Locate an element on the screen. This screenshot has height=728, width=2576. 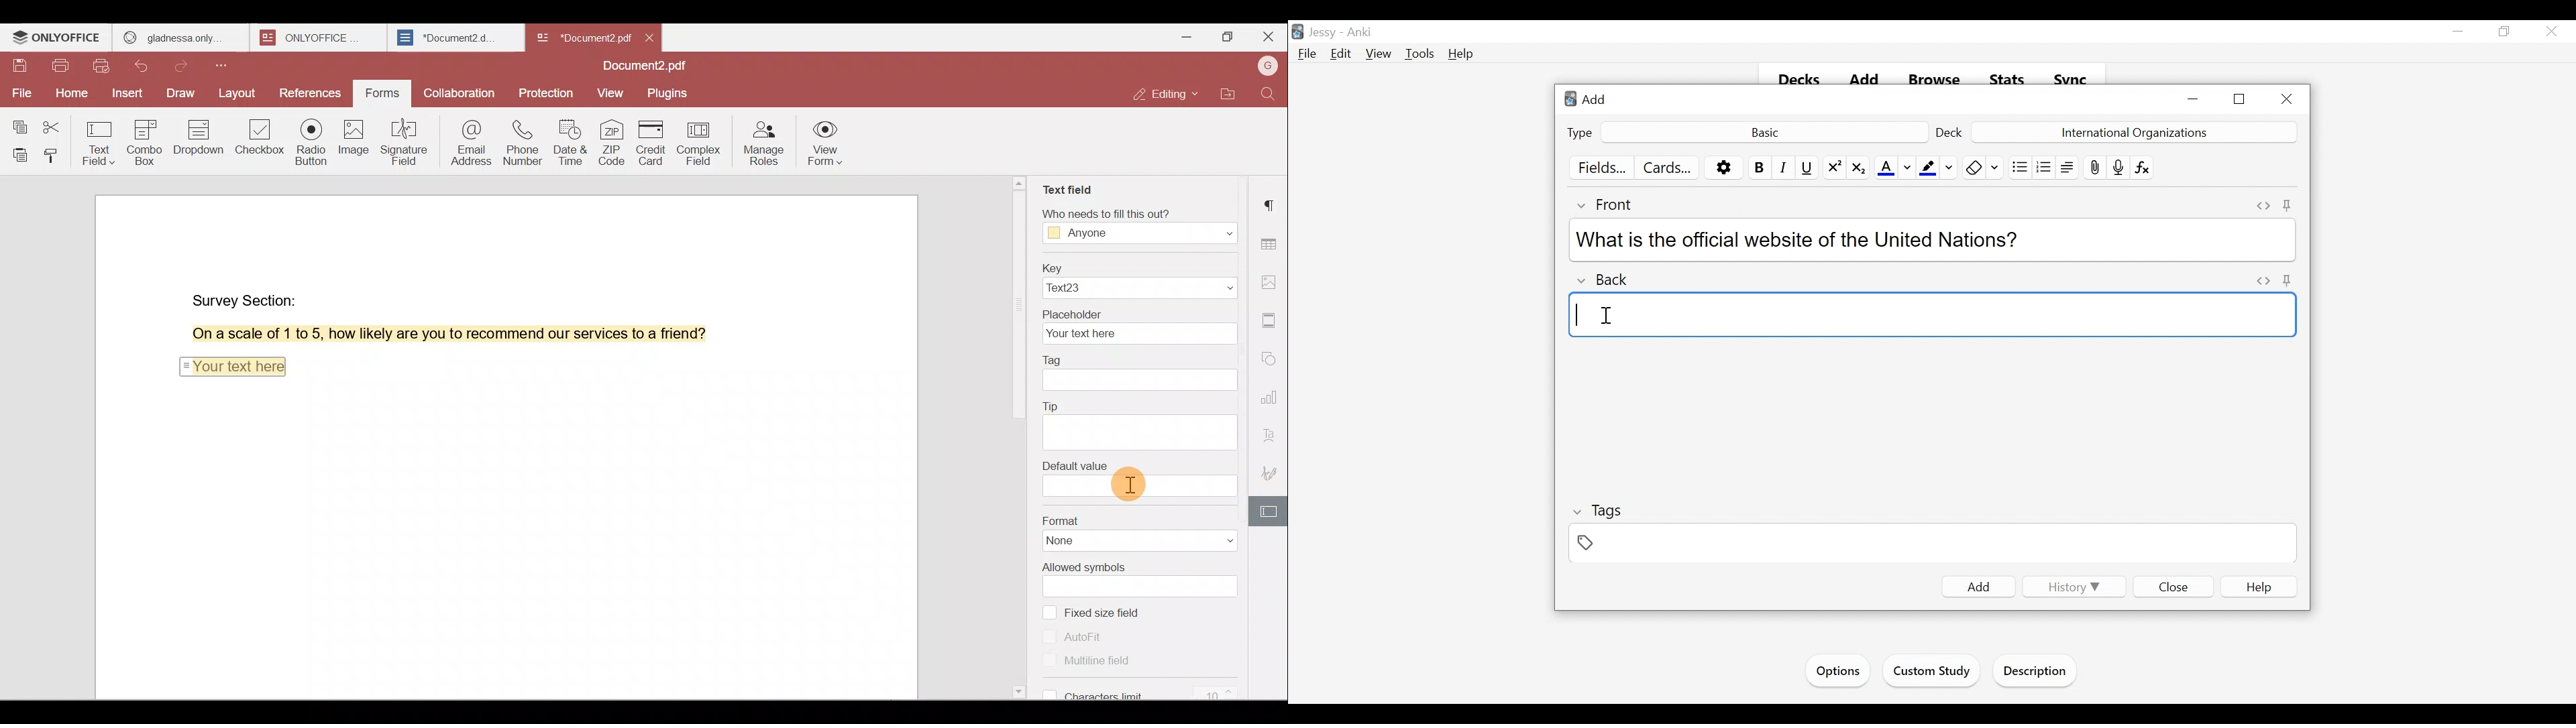
Bold Text is located at coordinates (1758, 168).